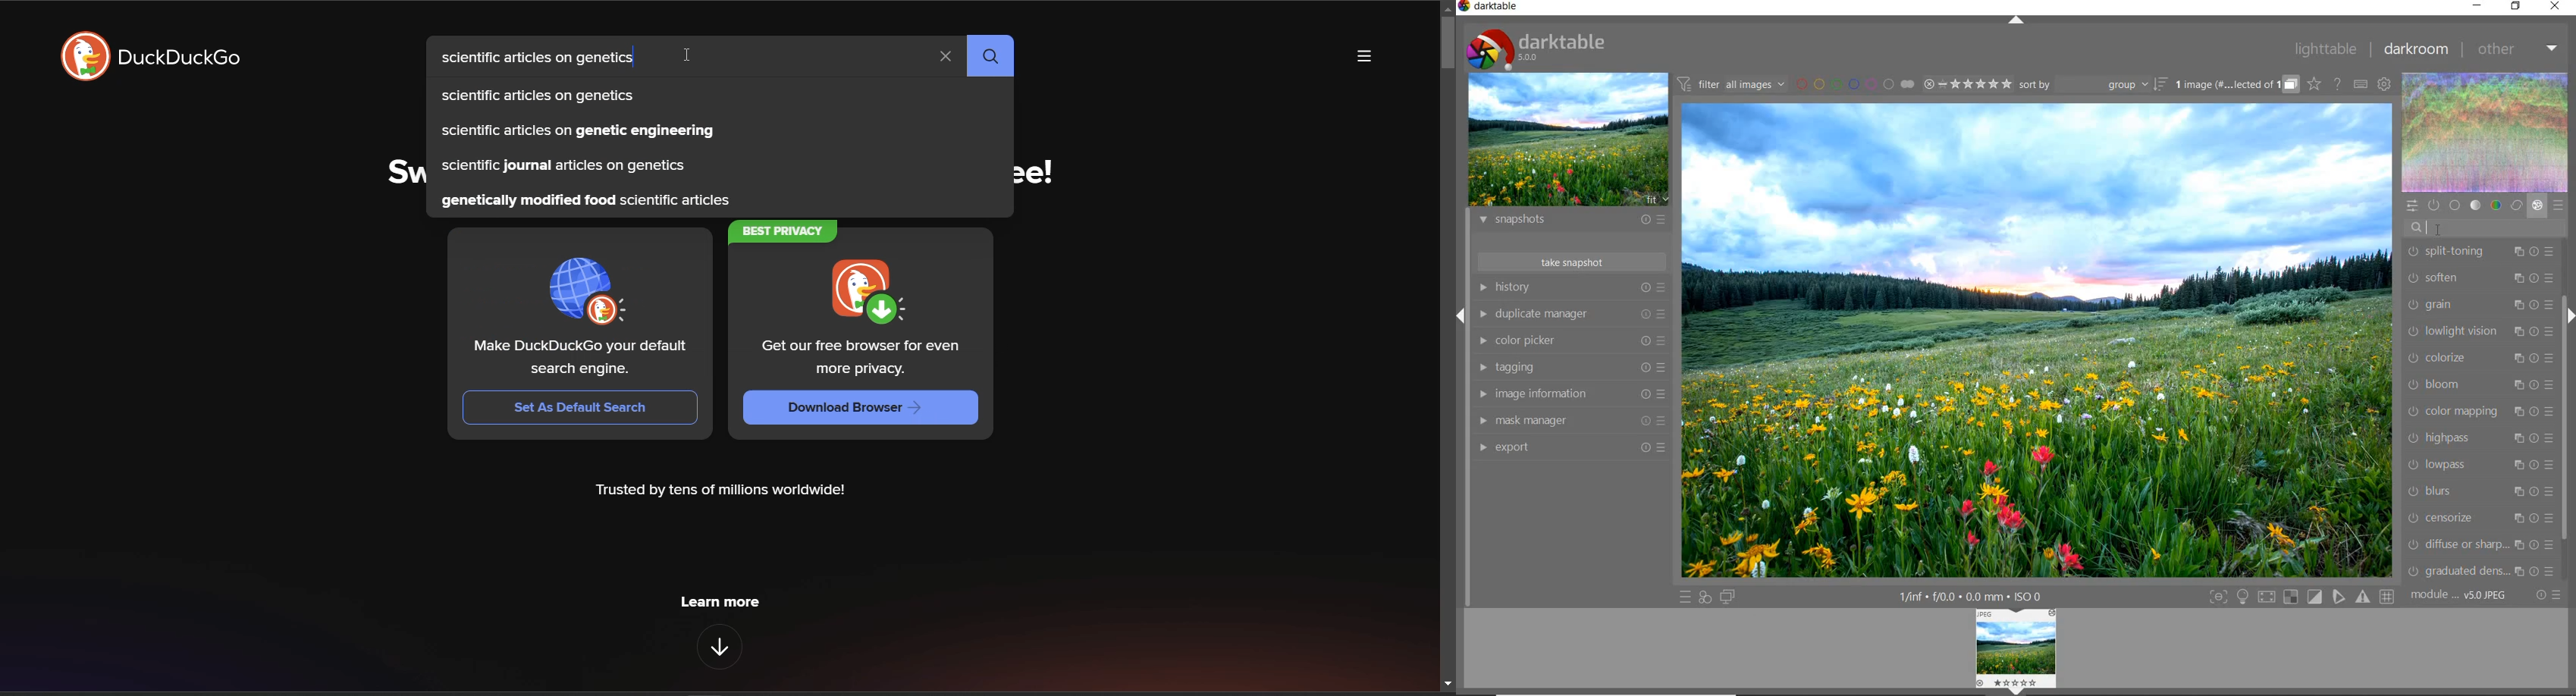 The height and width of the screenshot is (700, 2576). What do you see at coordinates (544, 61) in the screenshot?
I see `scientific articles on genetics` at bounding box center [544, 61].